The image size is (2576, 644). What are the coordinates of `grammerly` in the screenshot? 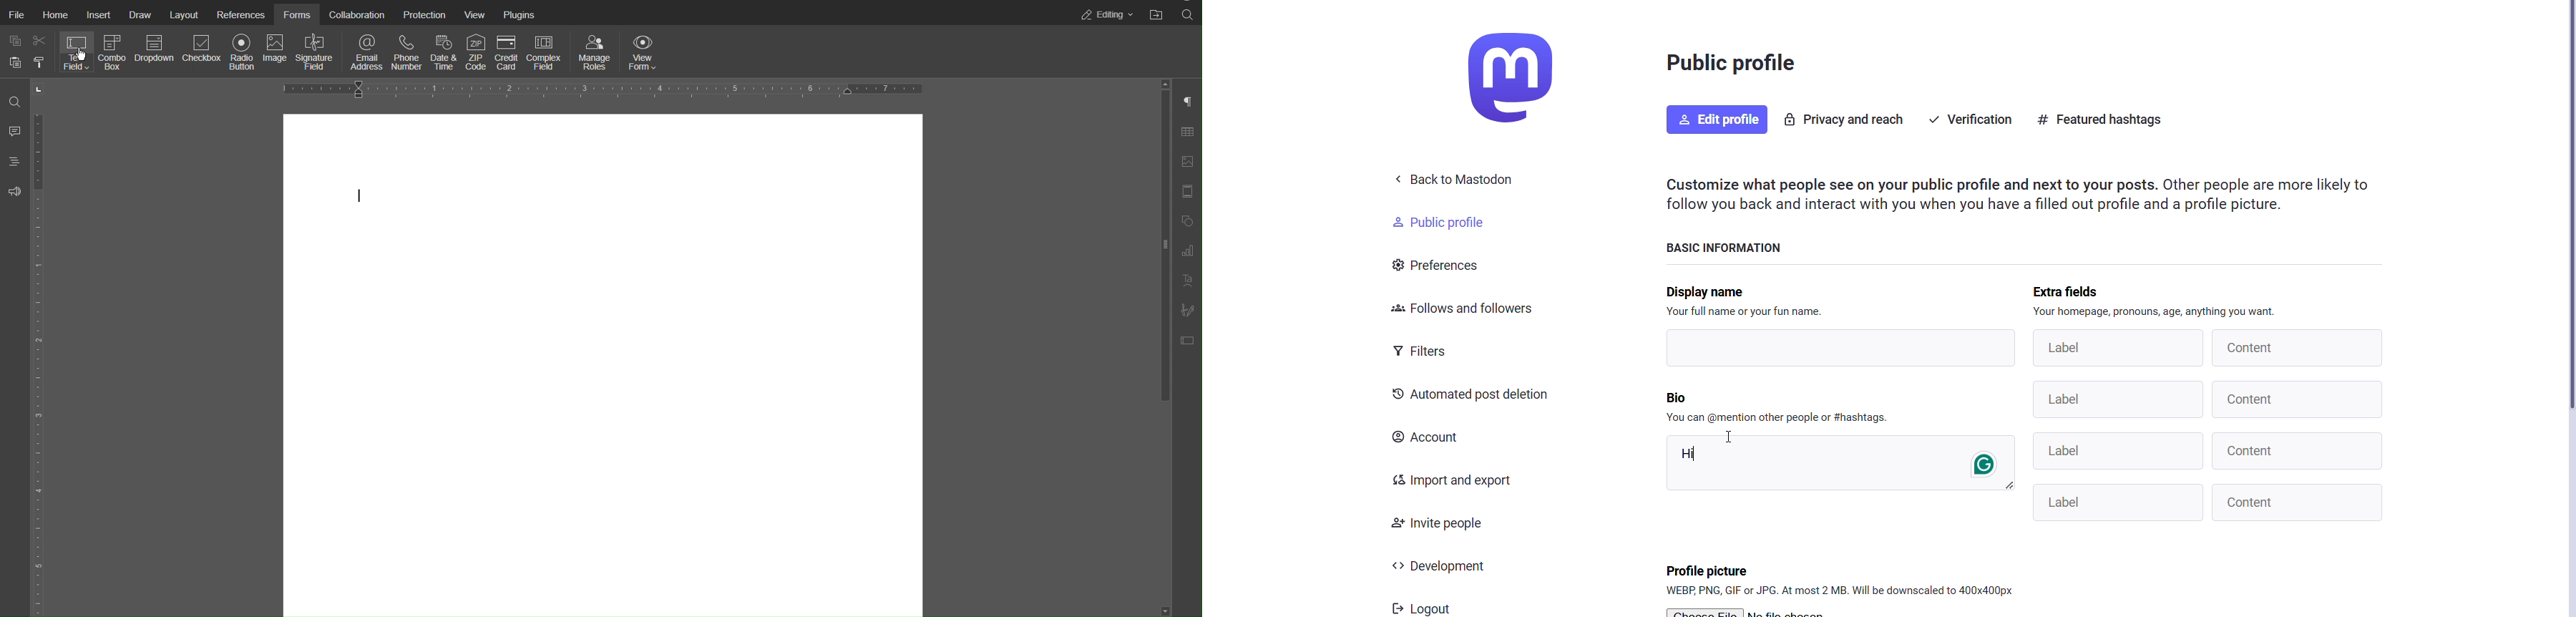 It's located at (1984, 465).